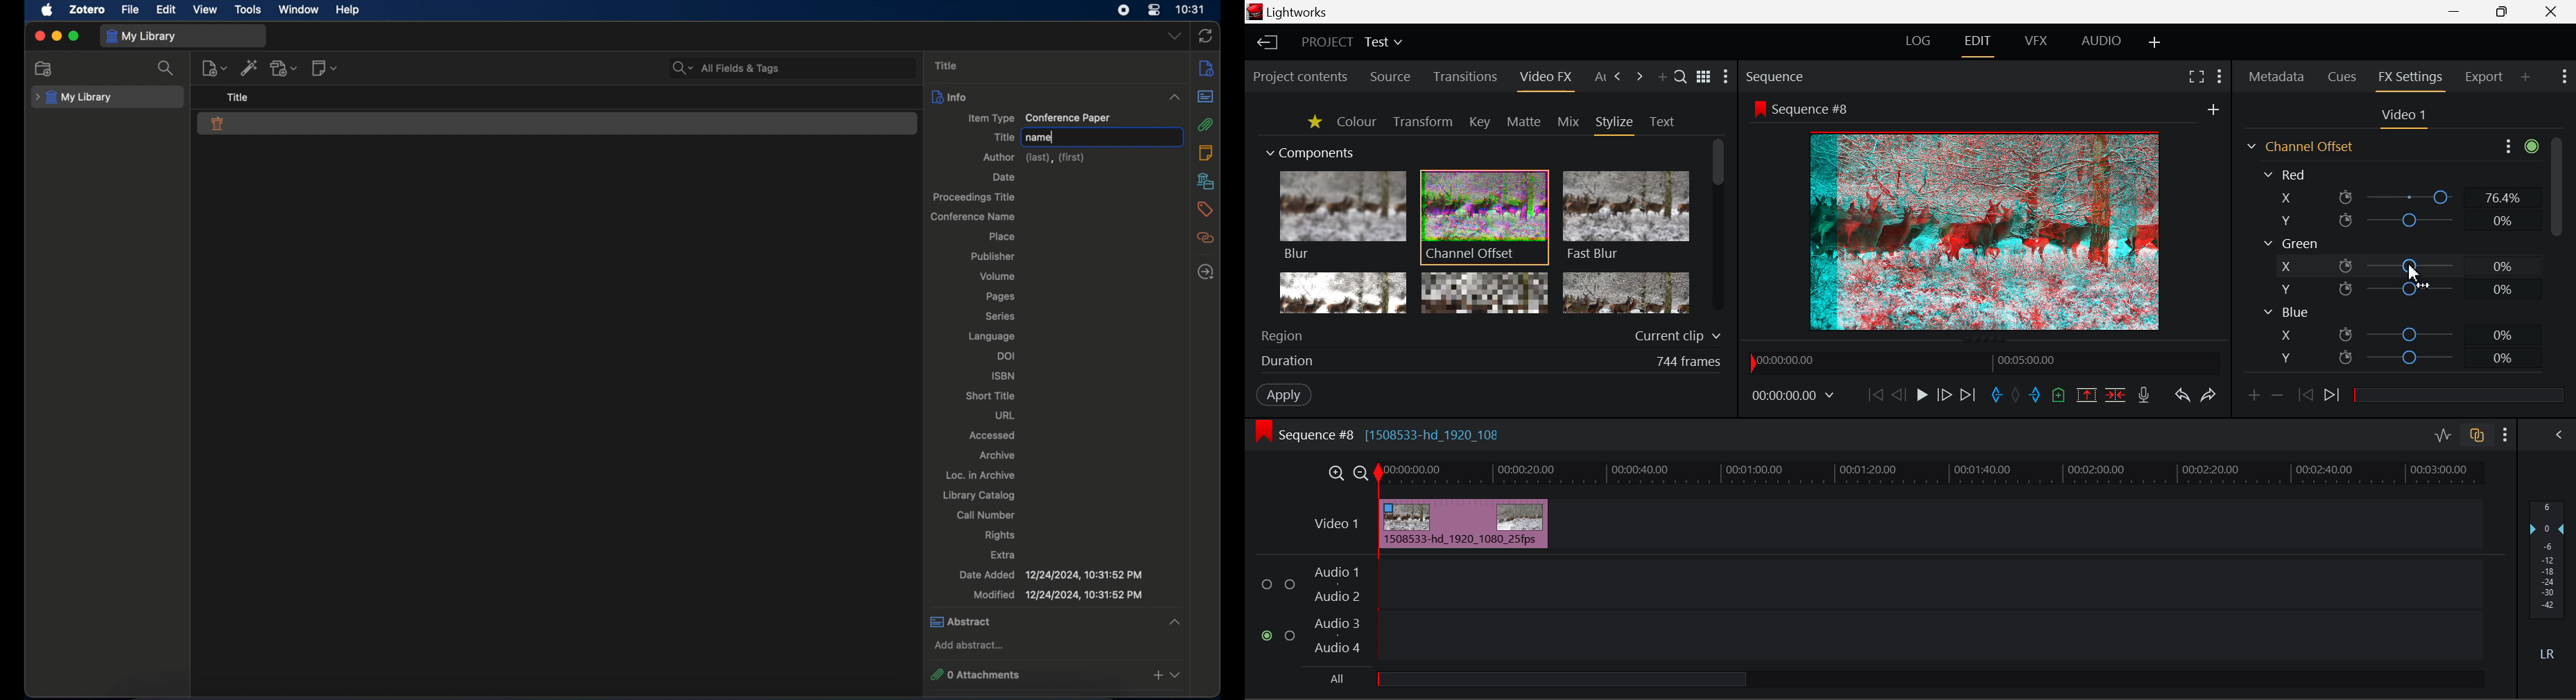 Image resolution: width=2576 pixels, height=700 pixels. Describe the element at coordinates (2551, 435) in the screenshot. I see `Show Audio Mix` at that location.